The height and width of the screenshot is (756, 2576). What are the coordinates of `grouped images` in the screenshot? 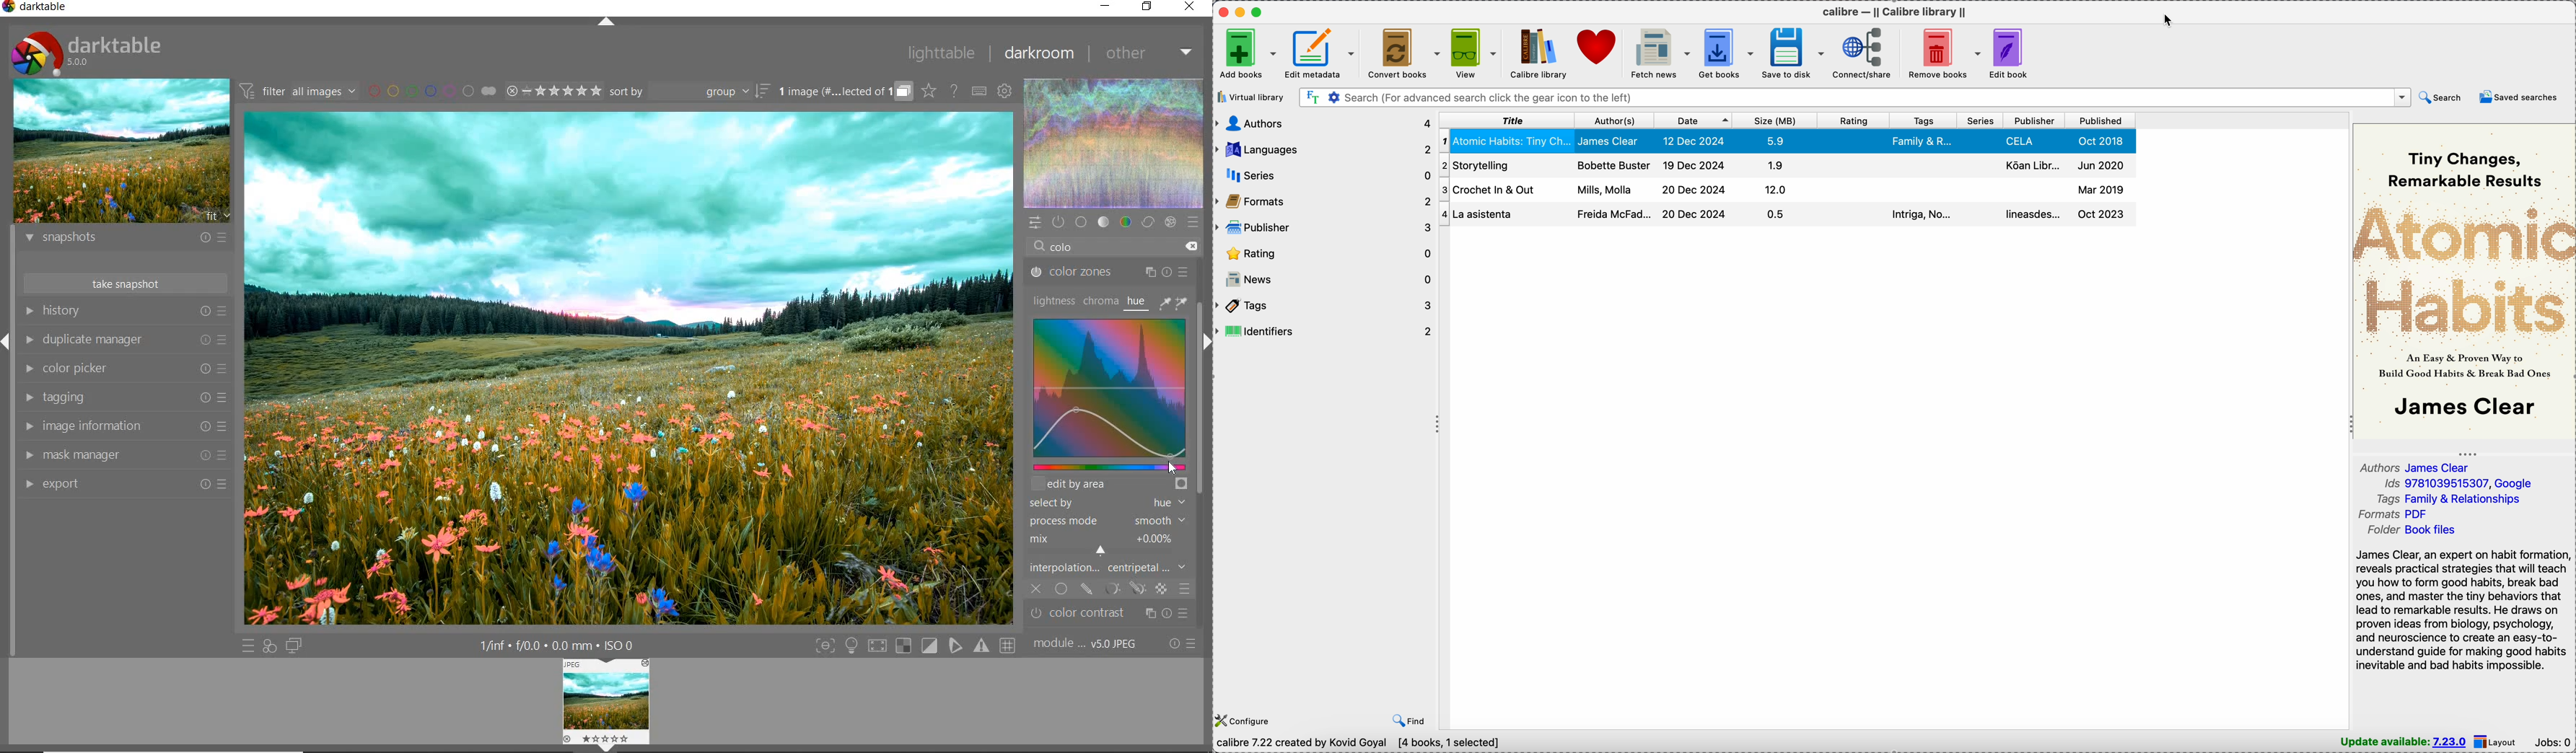 It's located at (844, 92).